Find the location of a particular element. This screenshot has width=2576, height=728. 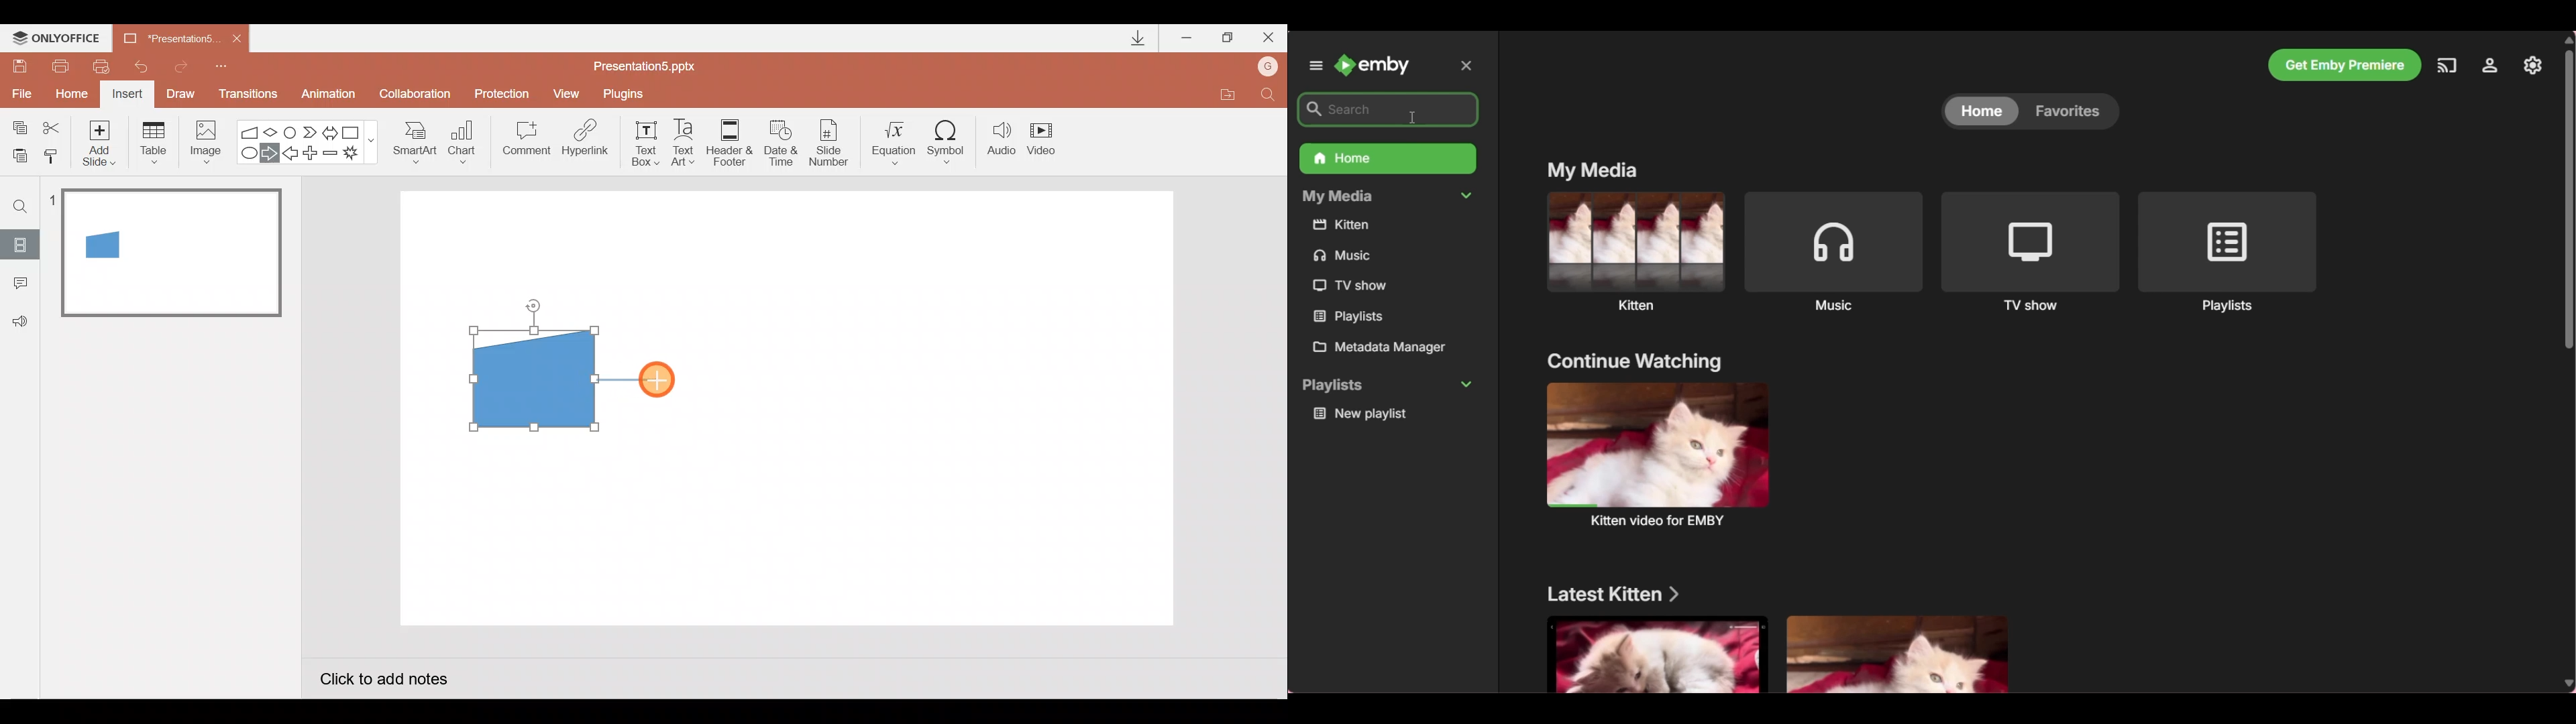

Cursor is located at coordinates (660, 379).